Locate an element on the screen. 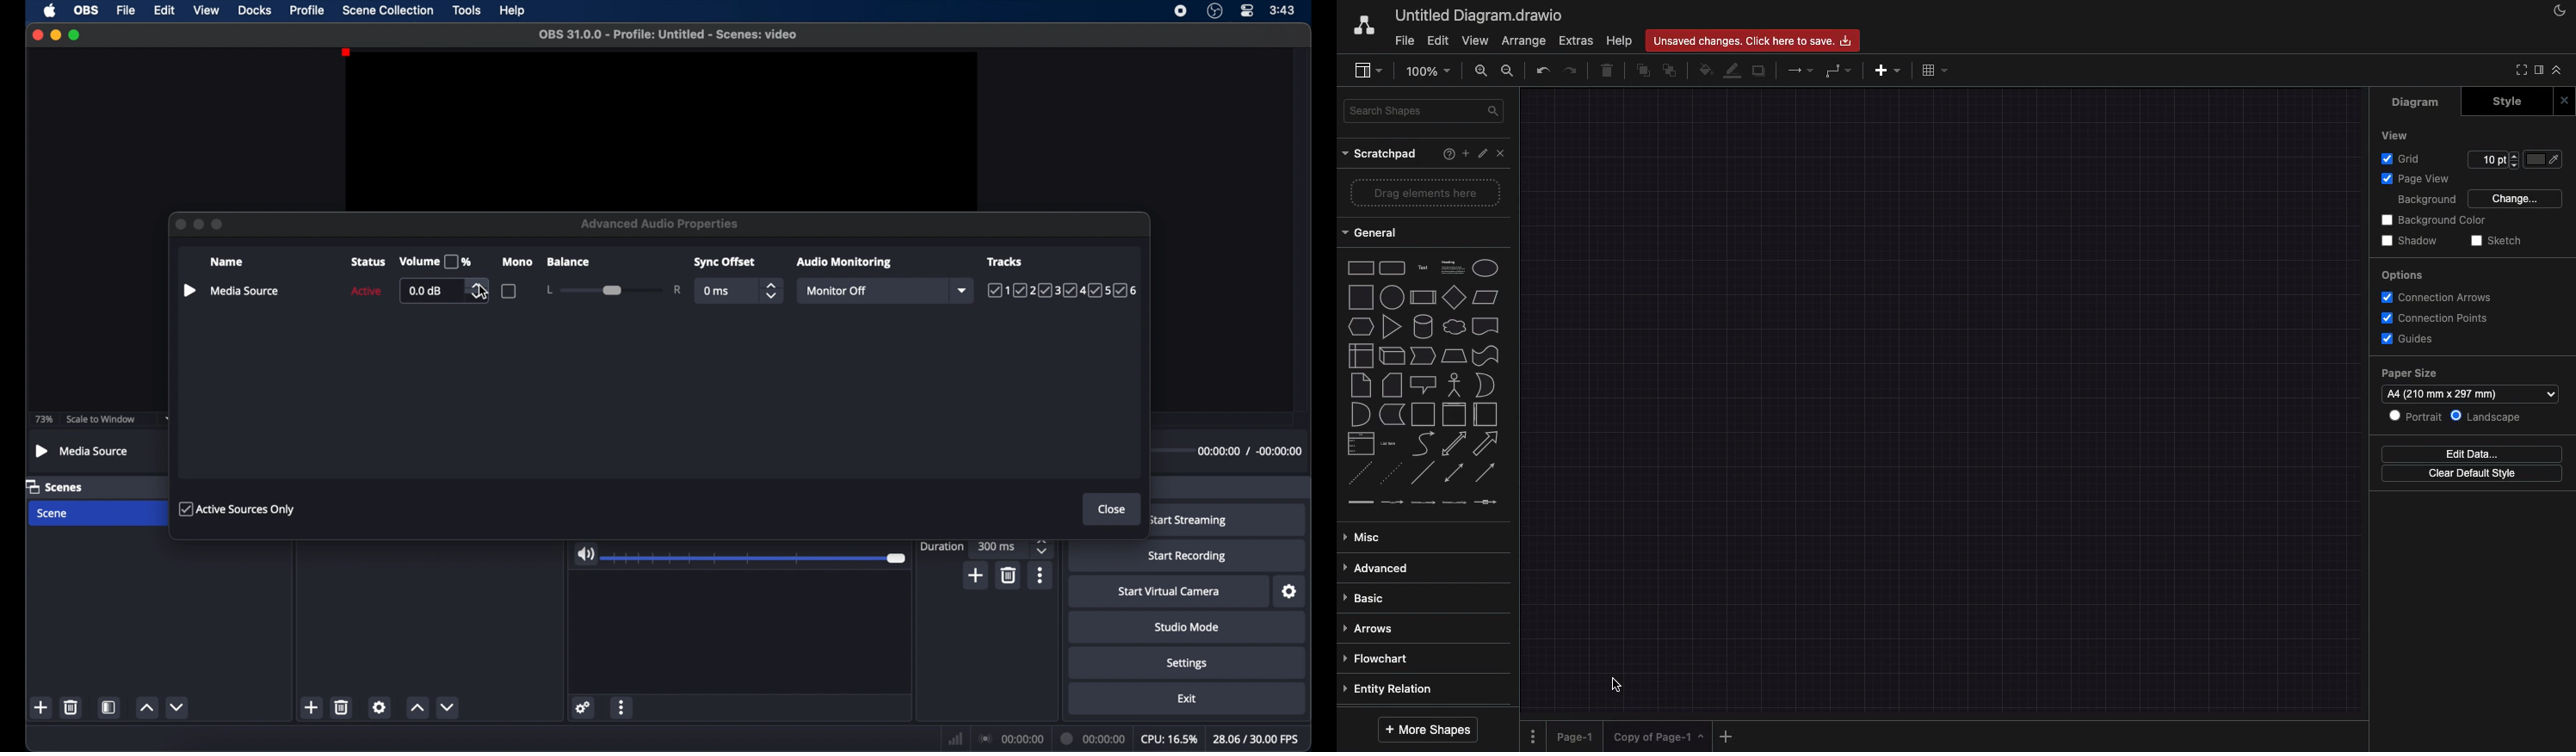 This screenshot has width=2576, height=756. scale  to window is located at coordinates (101, 420).